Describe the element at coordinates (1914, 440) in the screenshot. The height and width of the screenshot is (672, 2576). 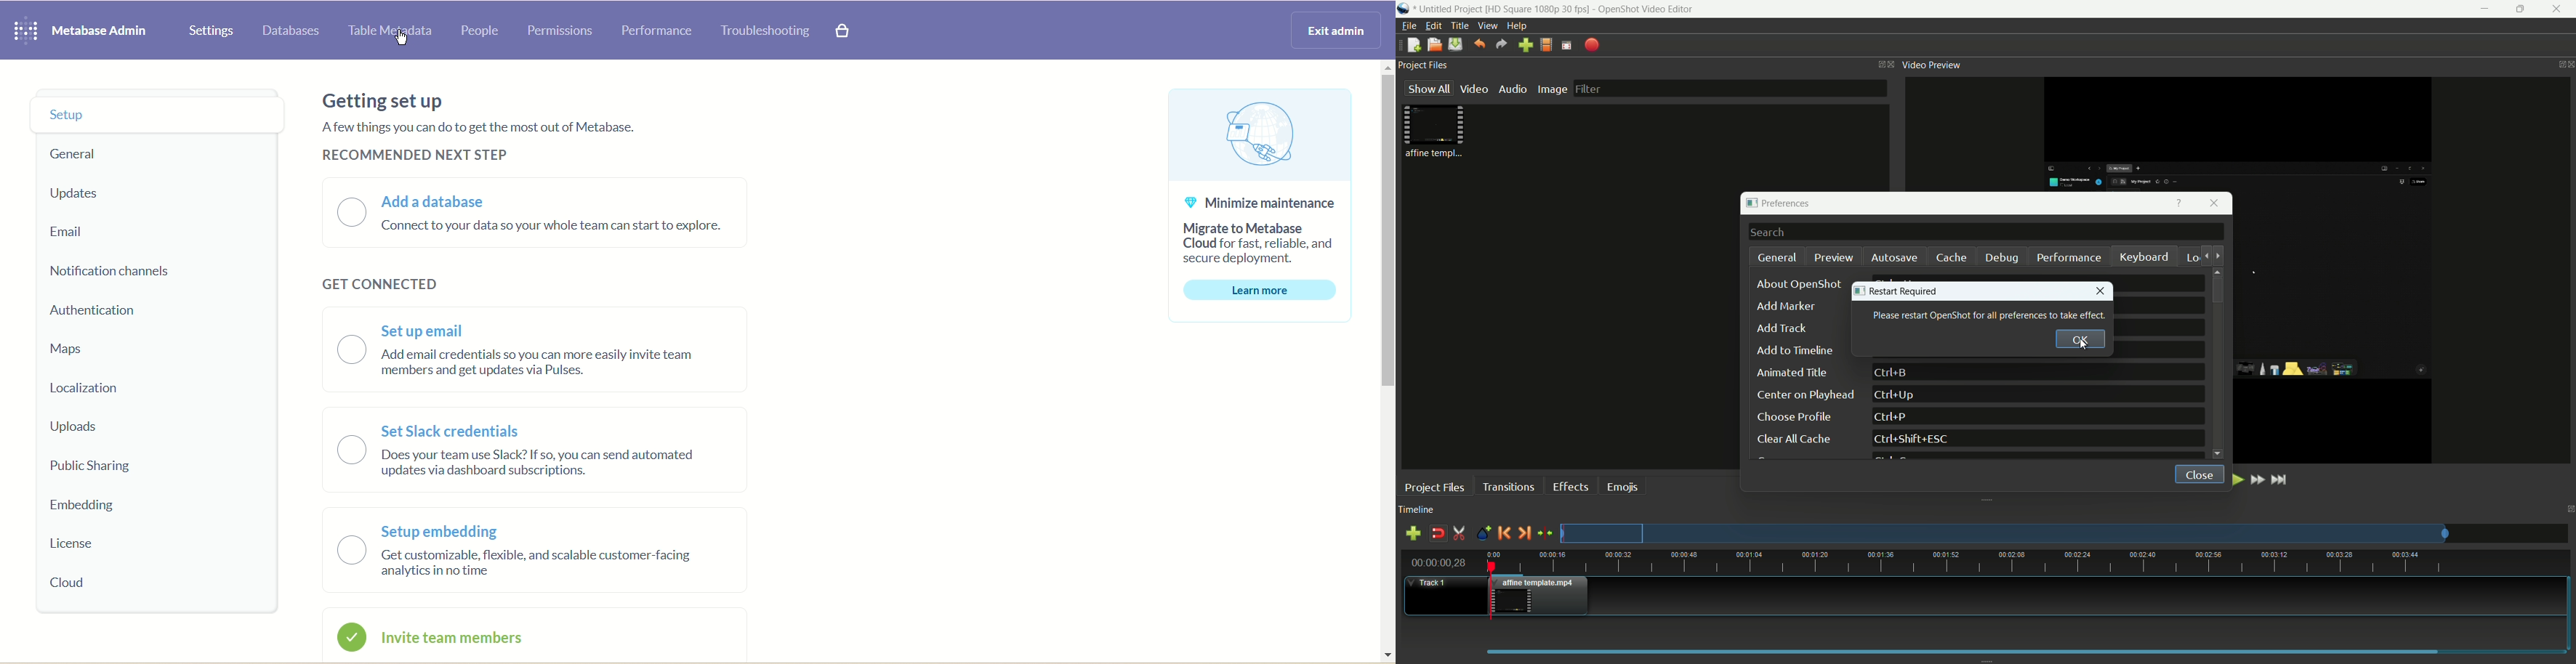
I see `keyboard shortcut` at that location.